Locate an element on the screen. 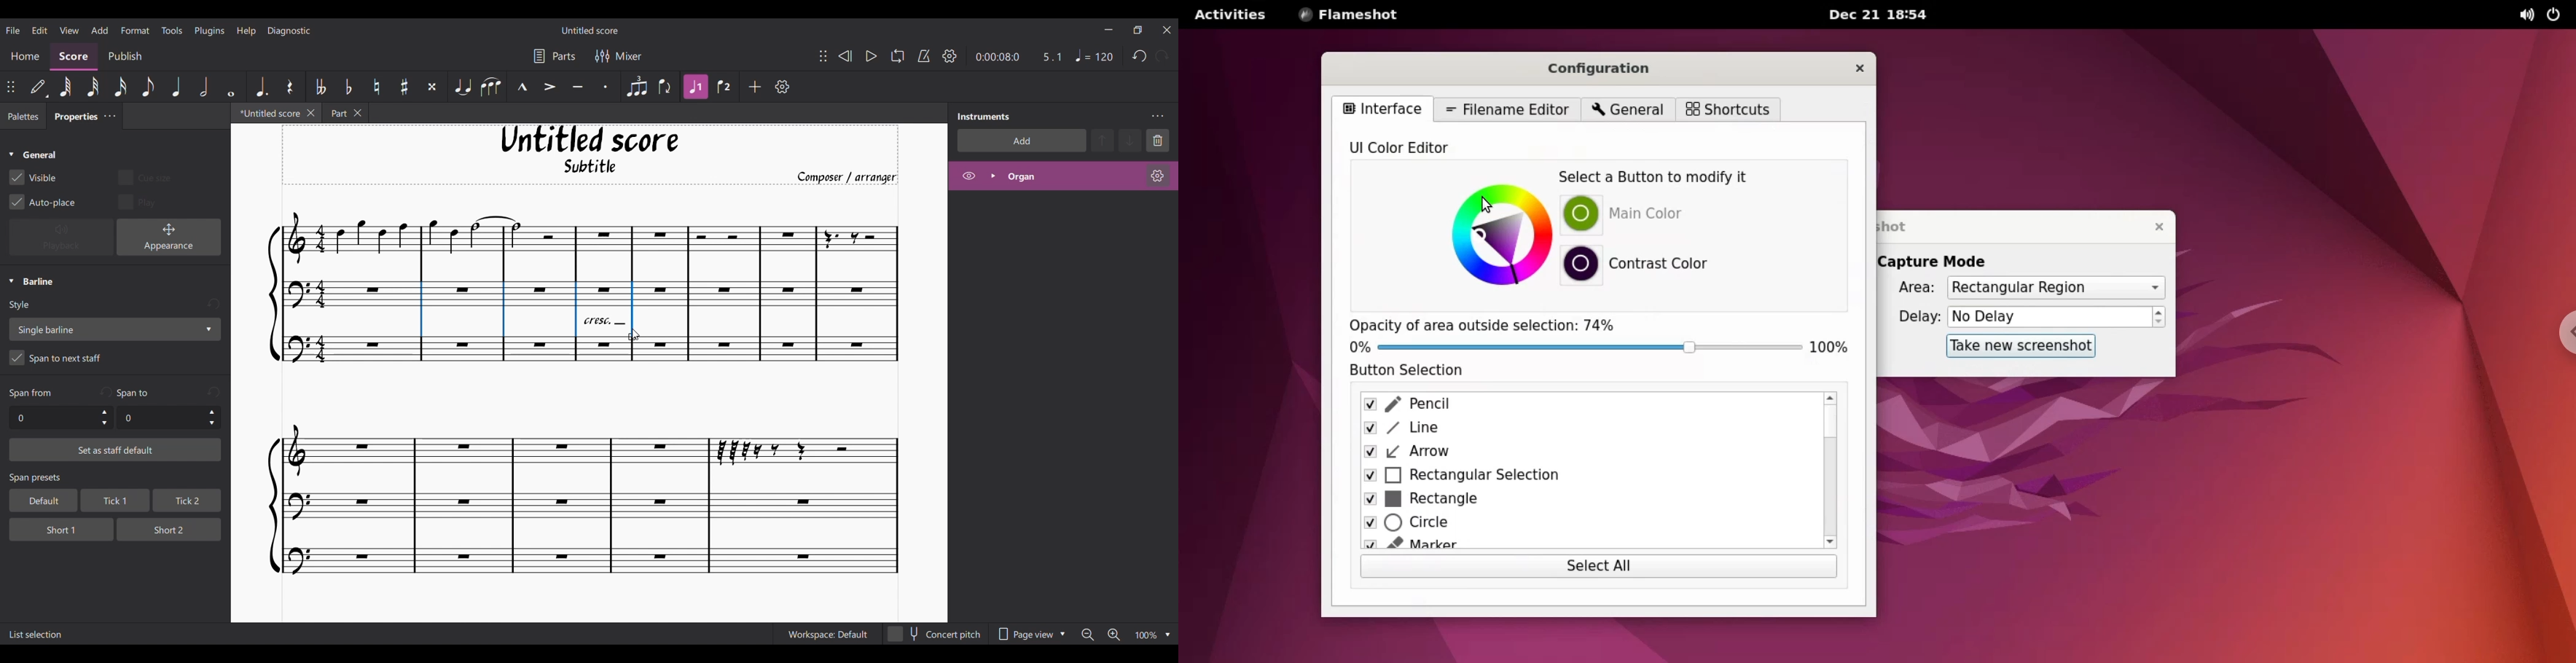 This screenshot has width=2576, height=672. File menu is located at coordinates (13, 29).